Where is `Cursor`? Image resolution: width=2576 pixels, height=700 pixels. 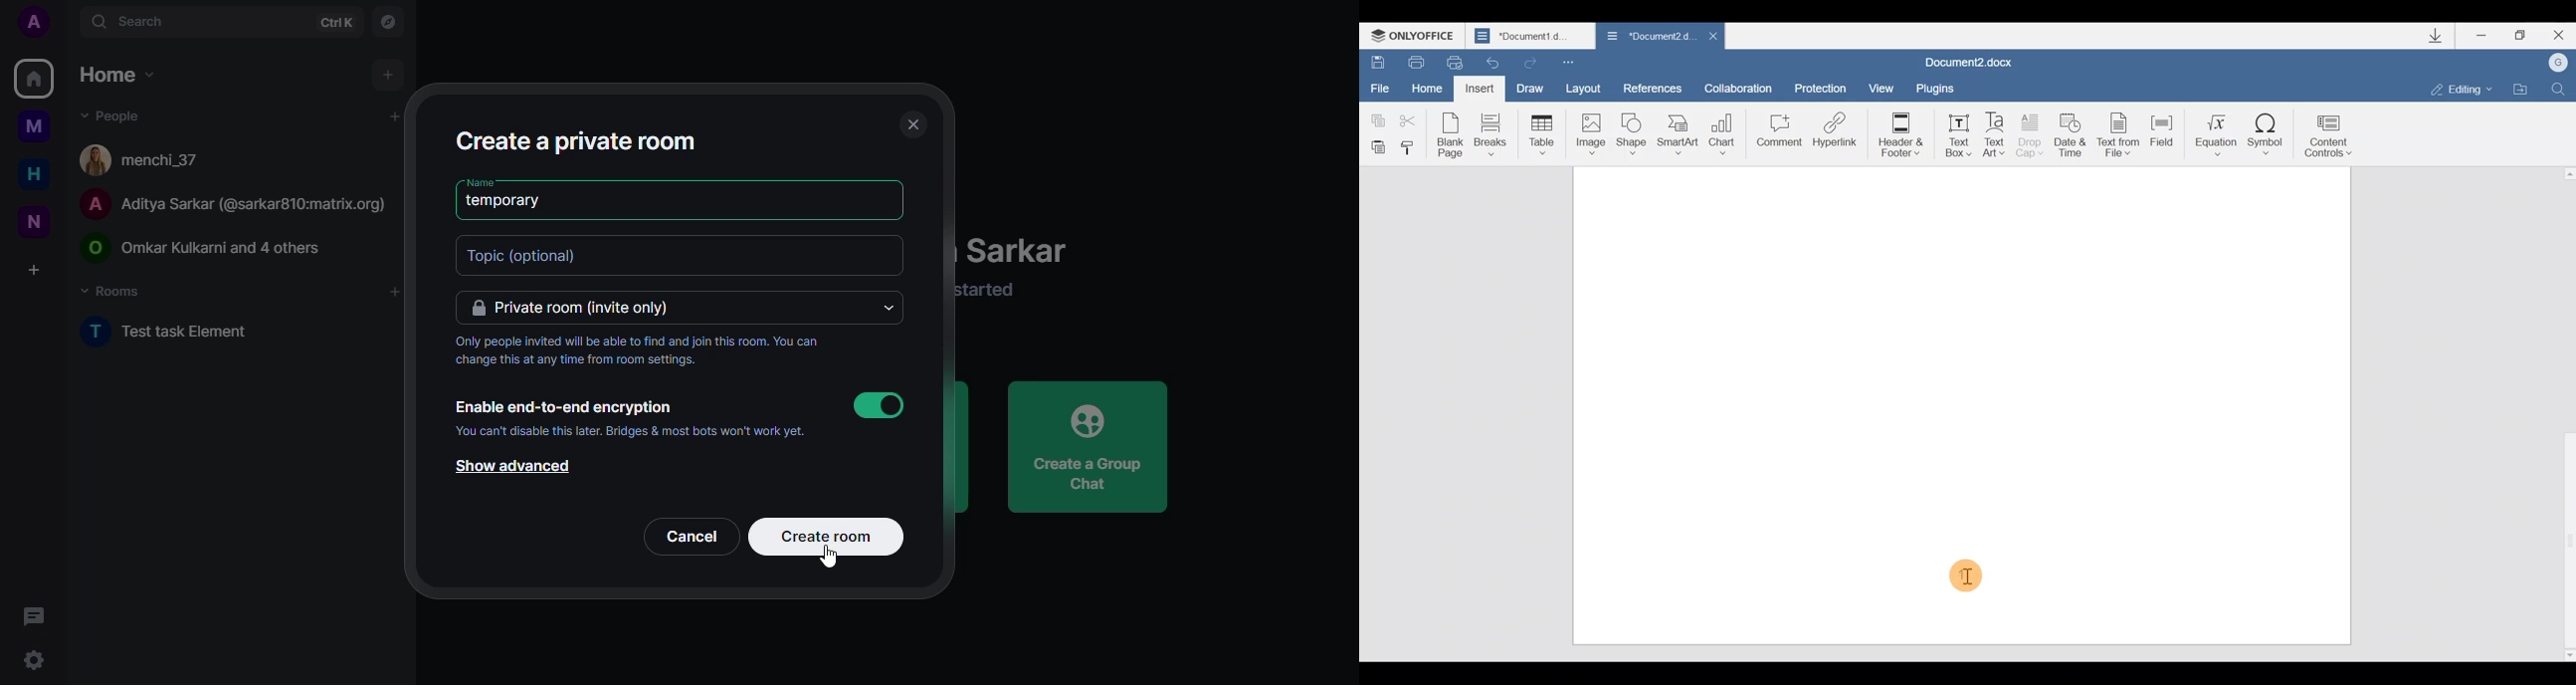 Cursor is located at coordinates (1968, 577).